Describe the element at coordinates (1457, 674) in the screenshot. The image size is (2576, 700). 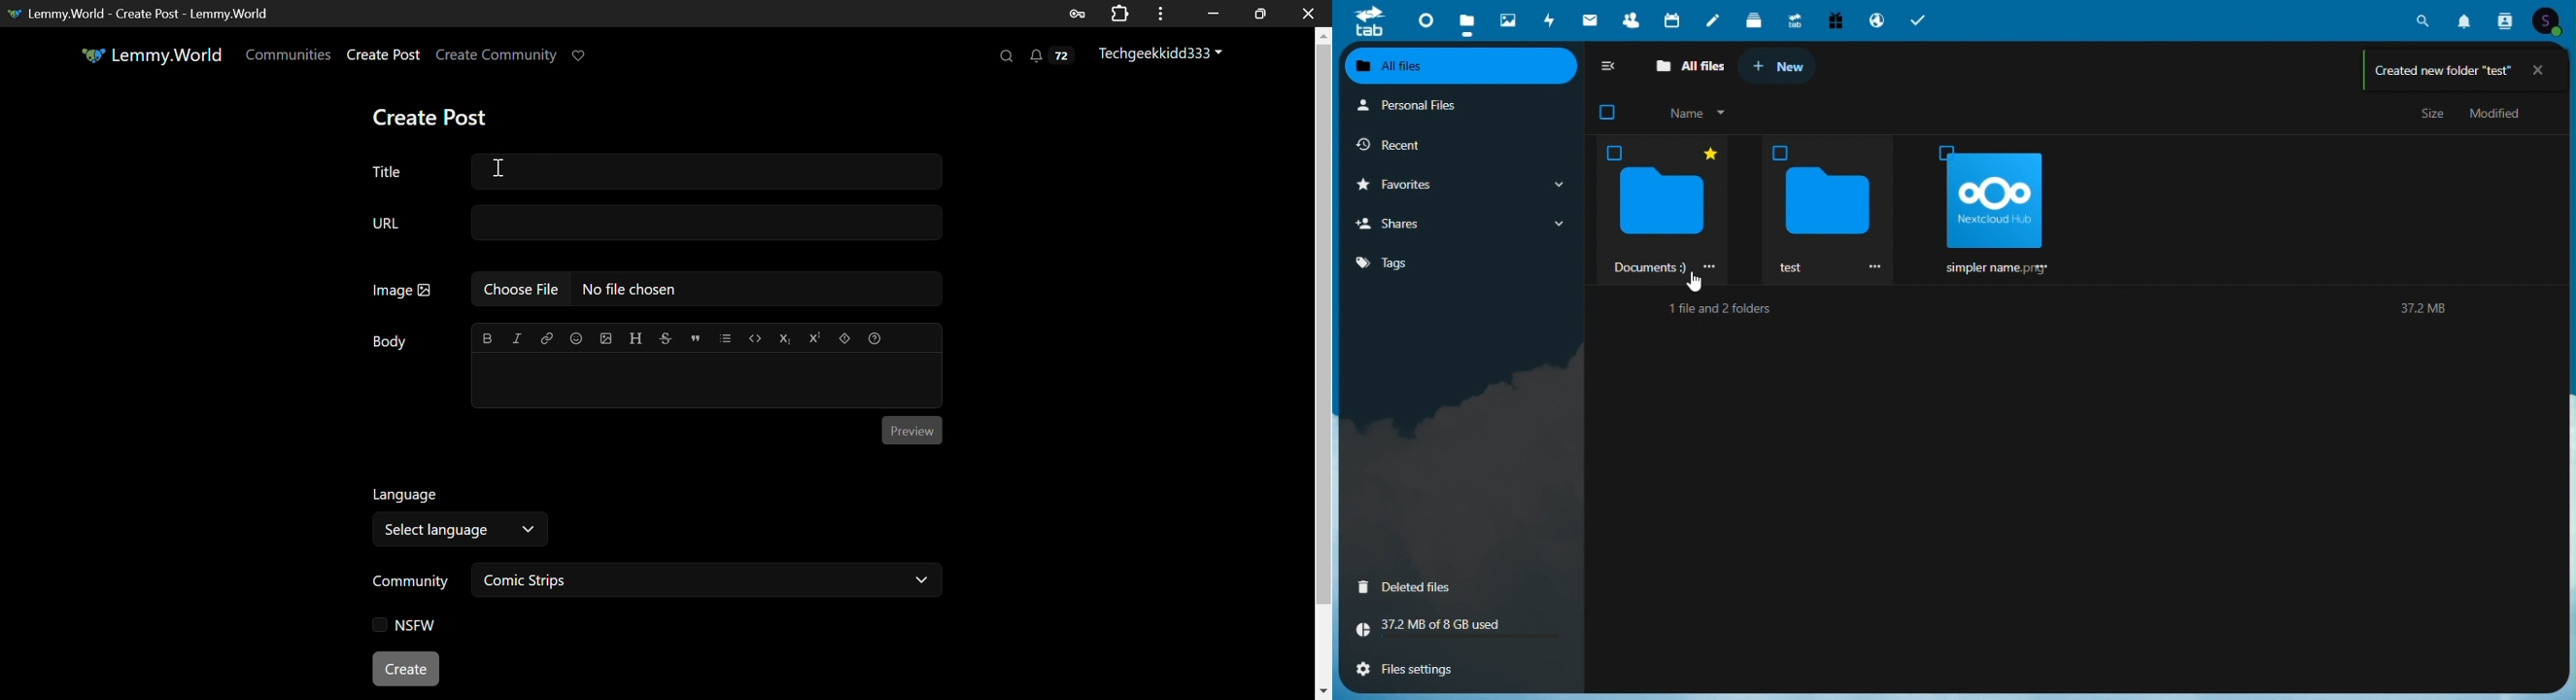
I see `File settings` at that location.